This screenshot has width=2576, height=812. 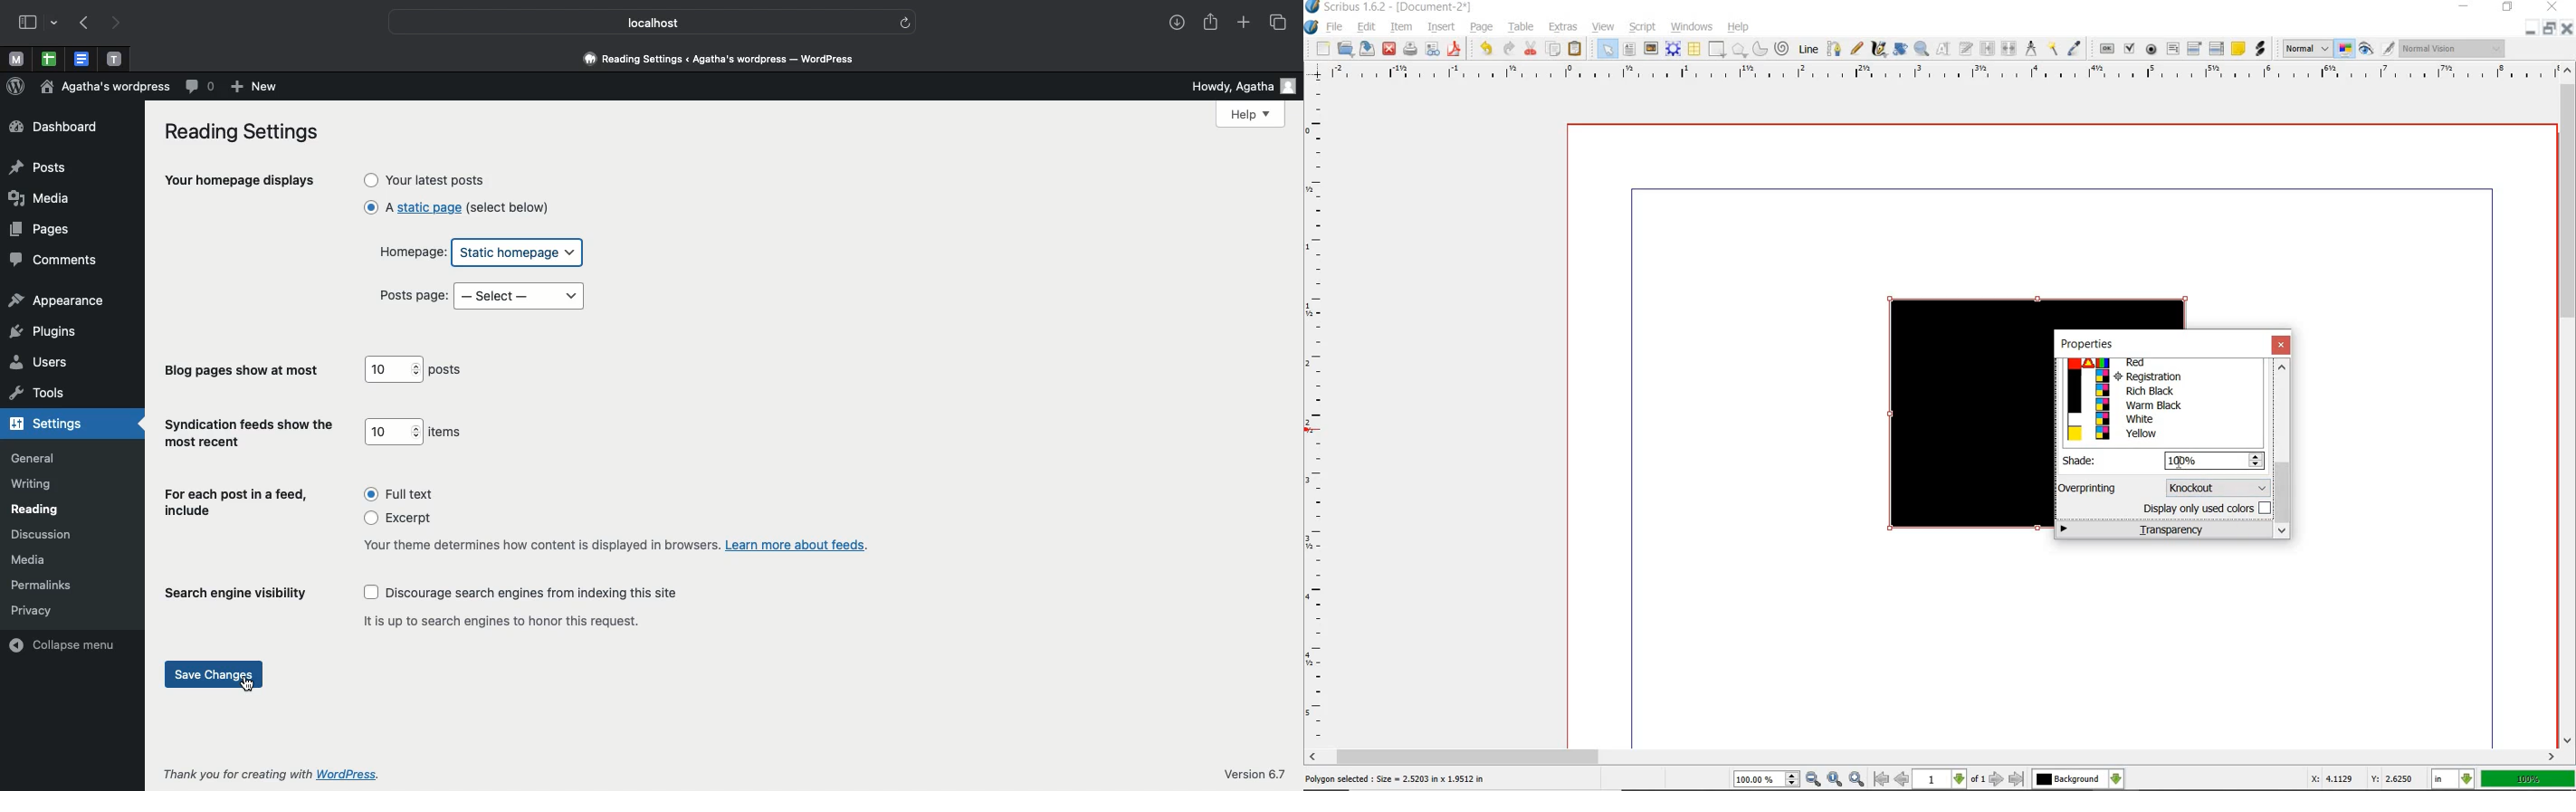 What do you see at coordinates (2528, 780) in the screenshot?
I see `100%` at bounding box center [2528, 780].